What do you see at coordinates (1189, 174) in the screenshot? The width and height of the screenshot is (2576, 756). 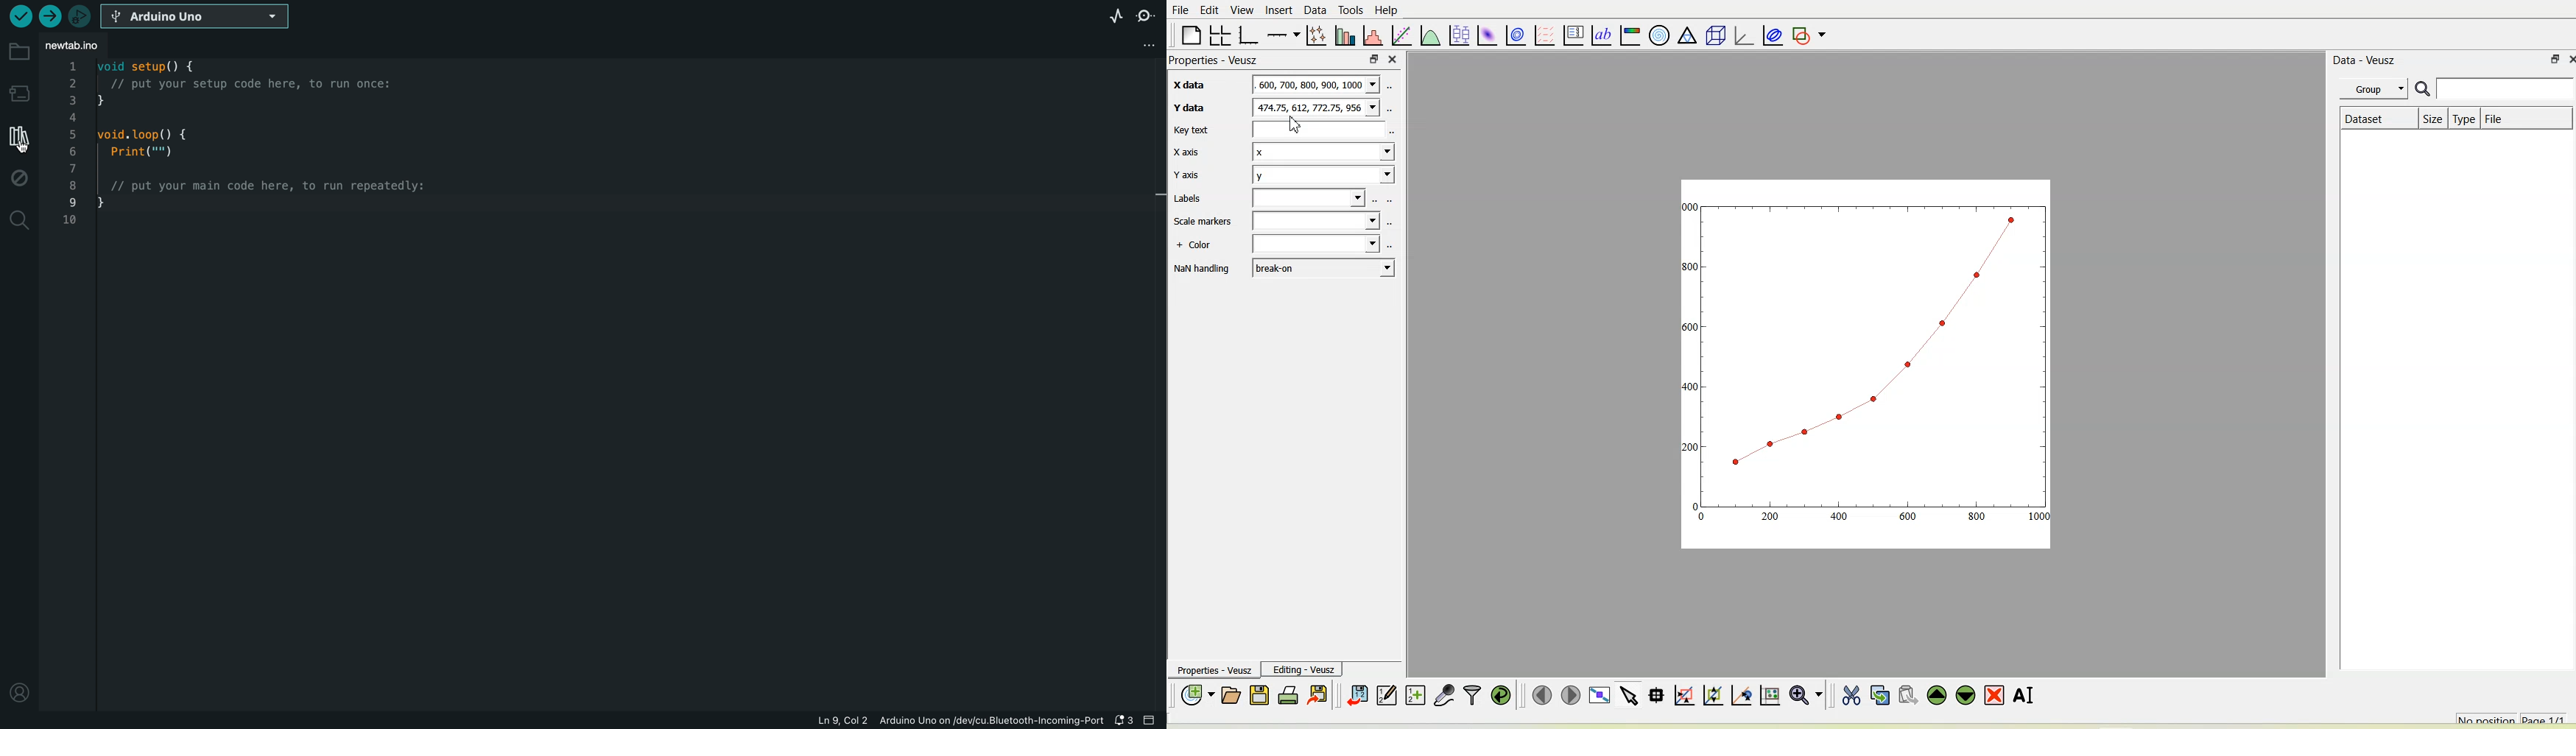 I see `Y axis` at bounding box center [1189, 174].